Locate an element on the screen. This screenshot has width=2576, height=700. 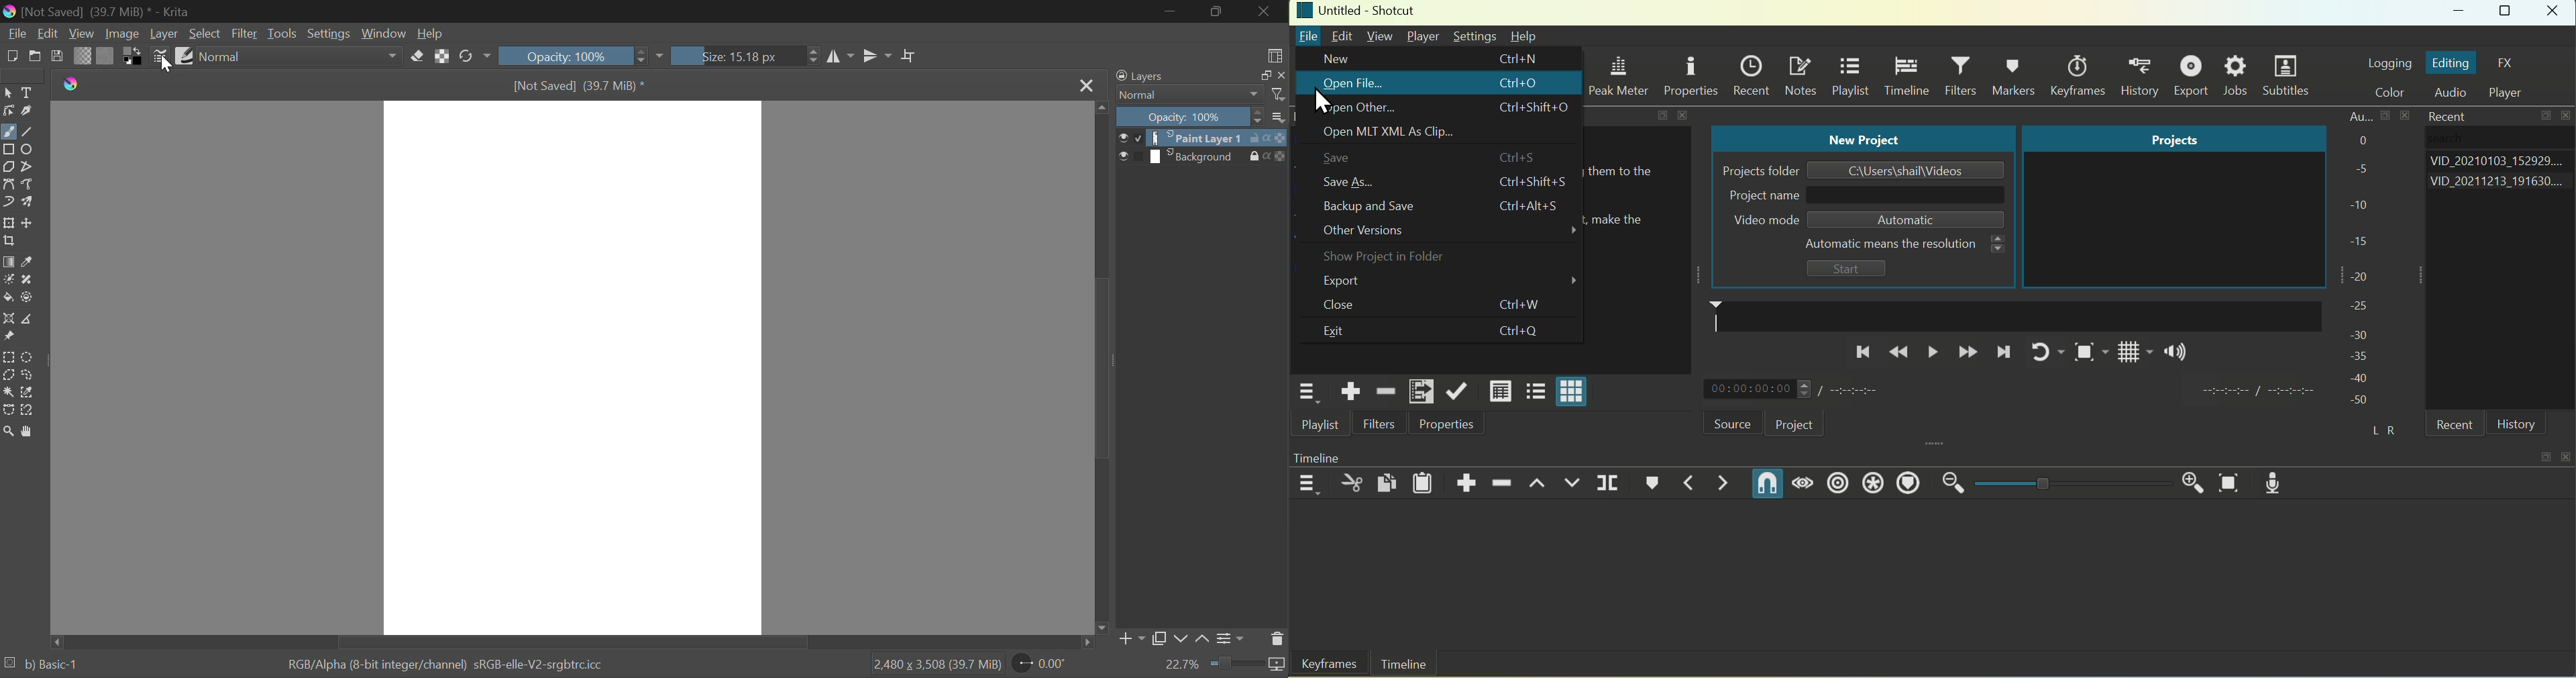
Ctlrl+Shift+O is located at coordinates (1536, 109).